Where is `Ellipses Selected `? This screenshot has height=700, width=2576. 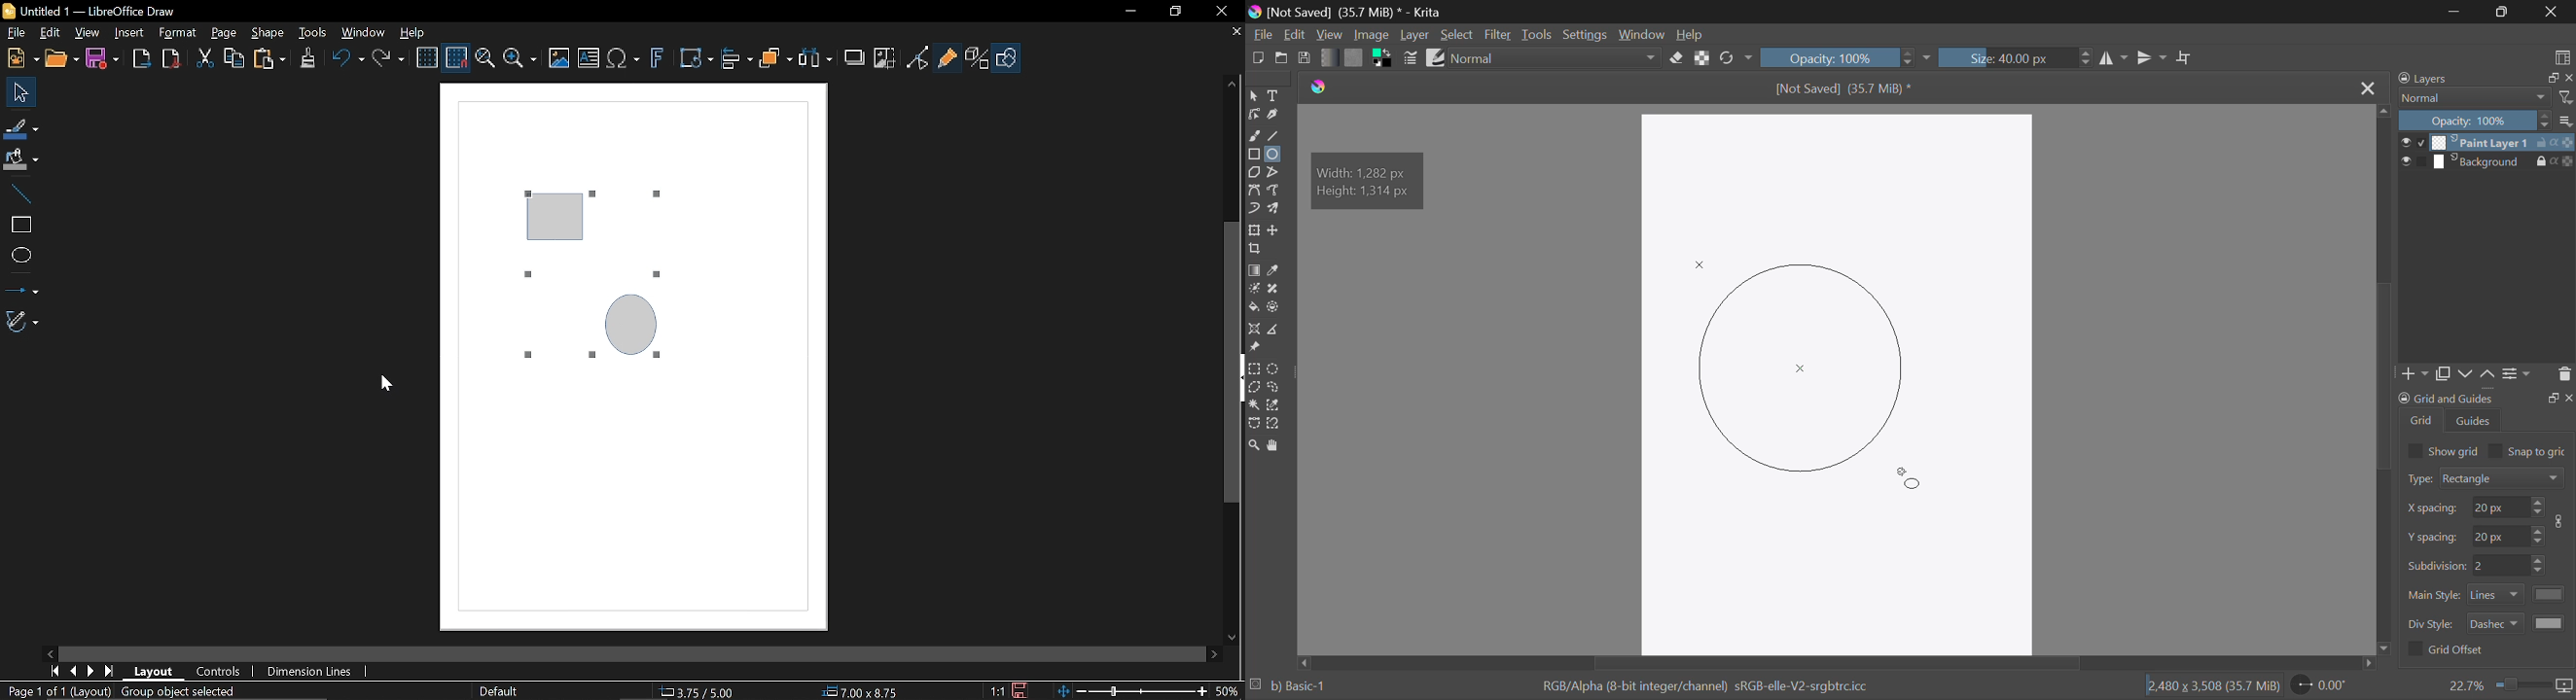 Ellipses Selected  is located at coordinates (1273, 154).